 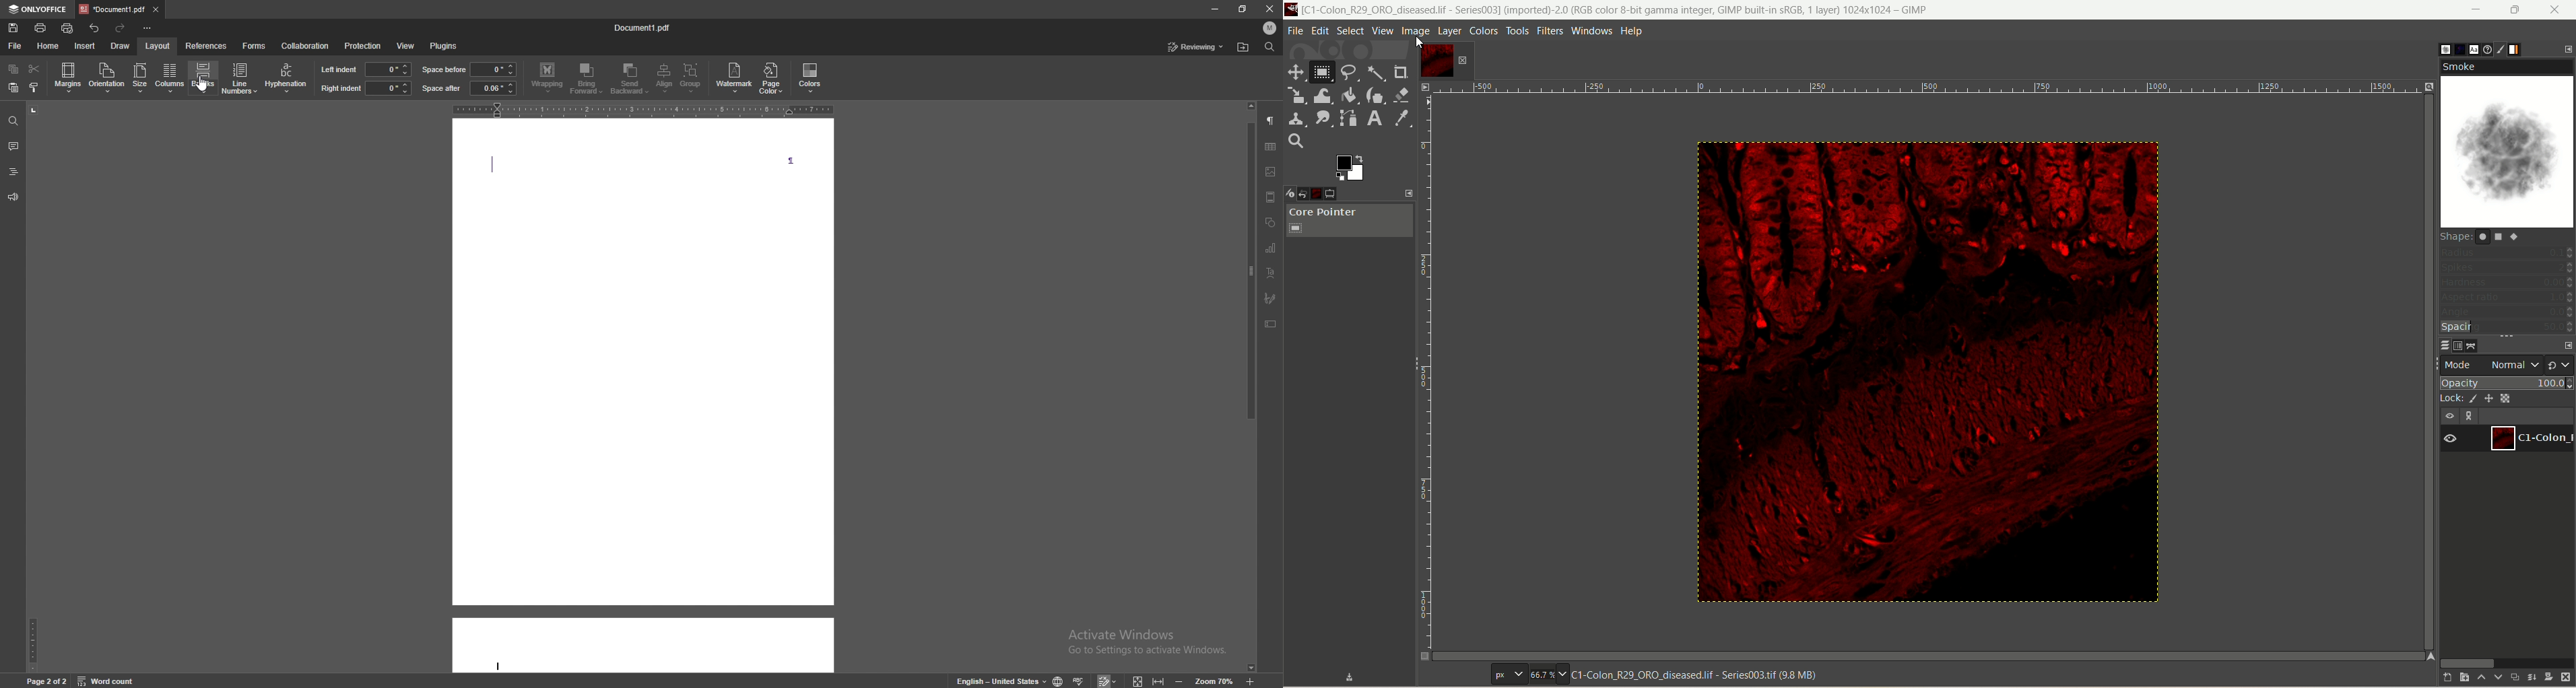 I want to click on text tool, so click(x=1375, y=118).